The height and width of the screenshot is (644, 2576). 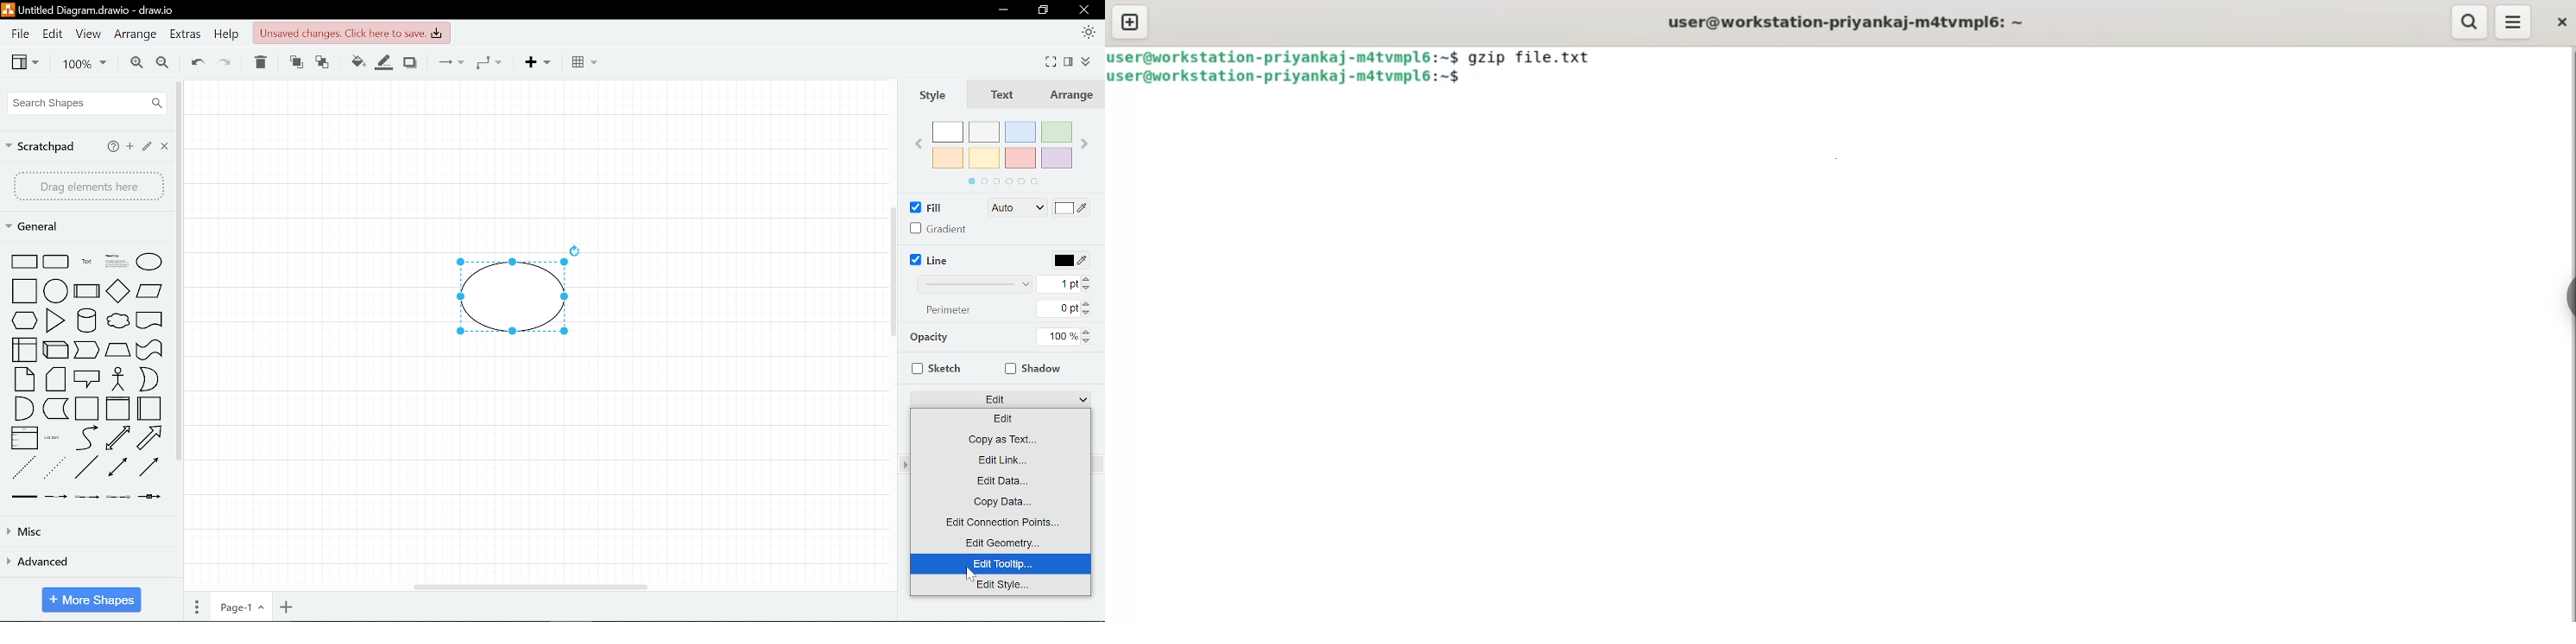 What do you see at coordinates (118, 352) in the screenshot?
I see `trapezoid` at bounding box center [118, 352].